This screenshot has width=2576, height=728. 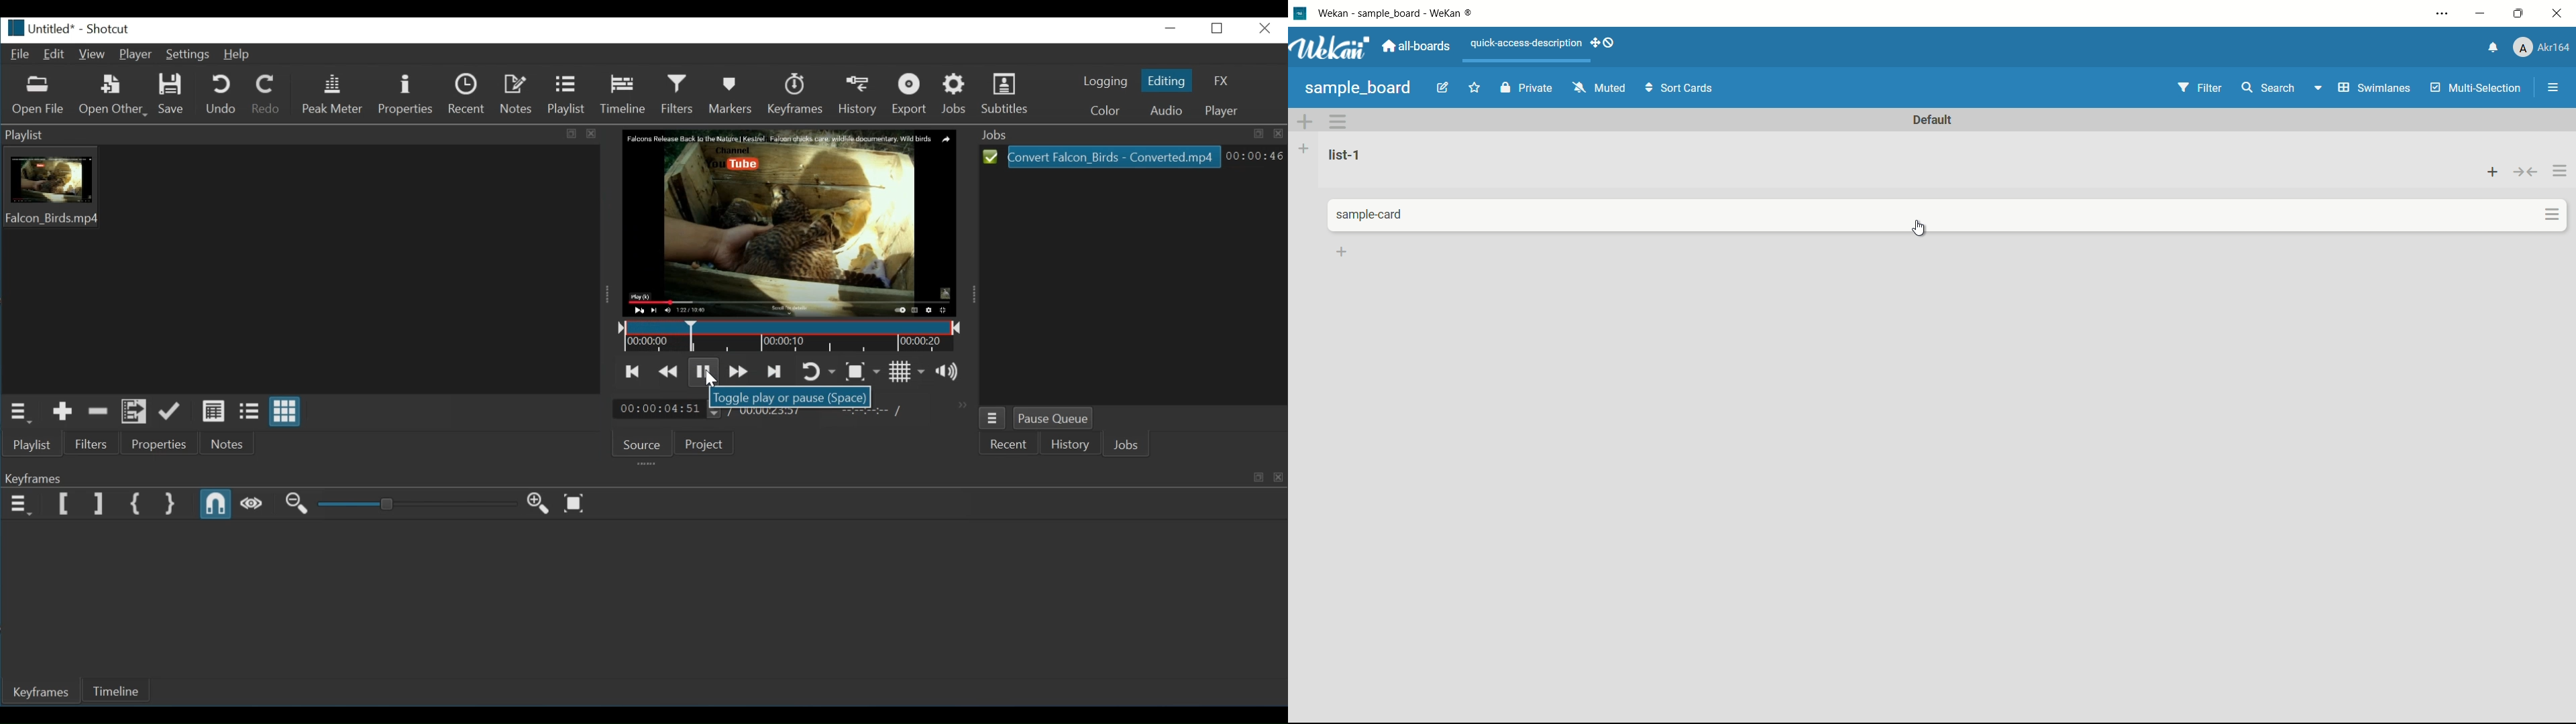 What do you see at coordinates (223, 93) in the screenshot?
I see `Undo` at bounding box center [223, 93].